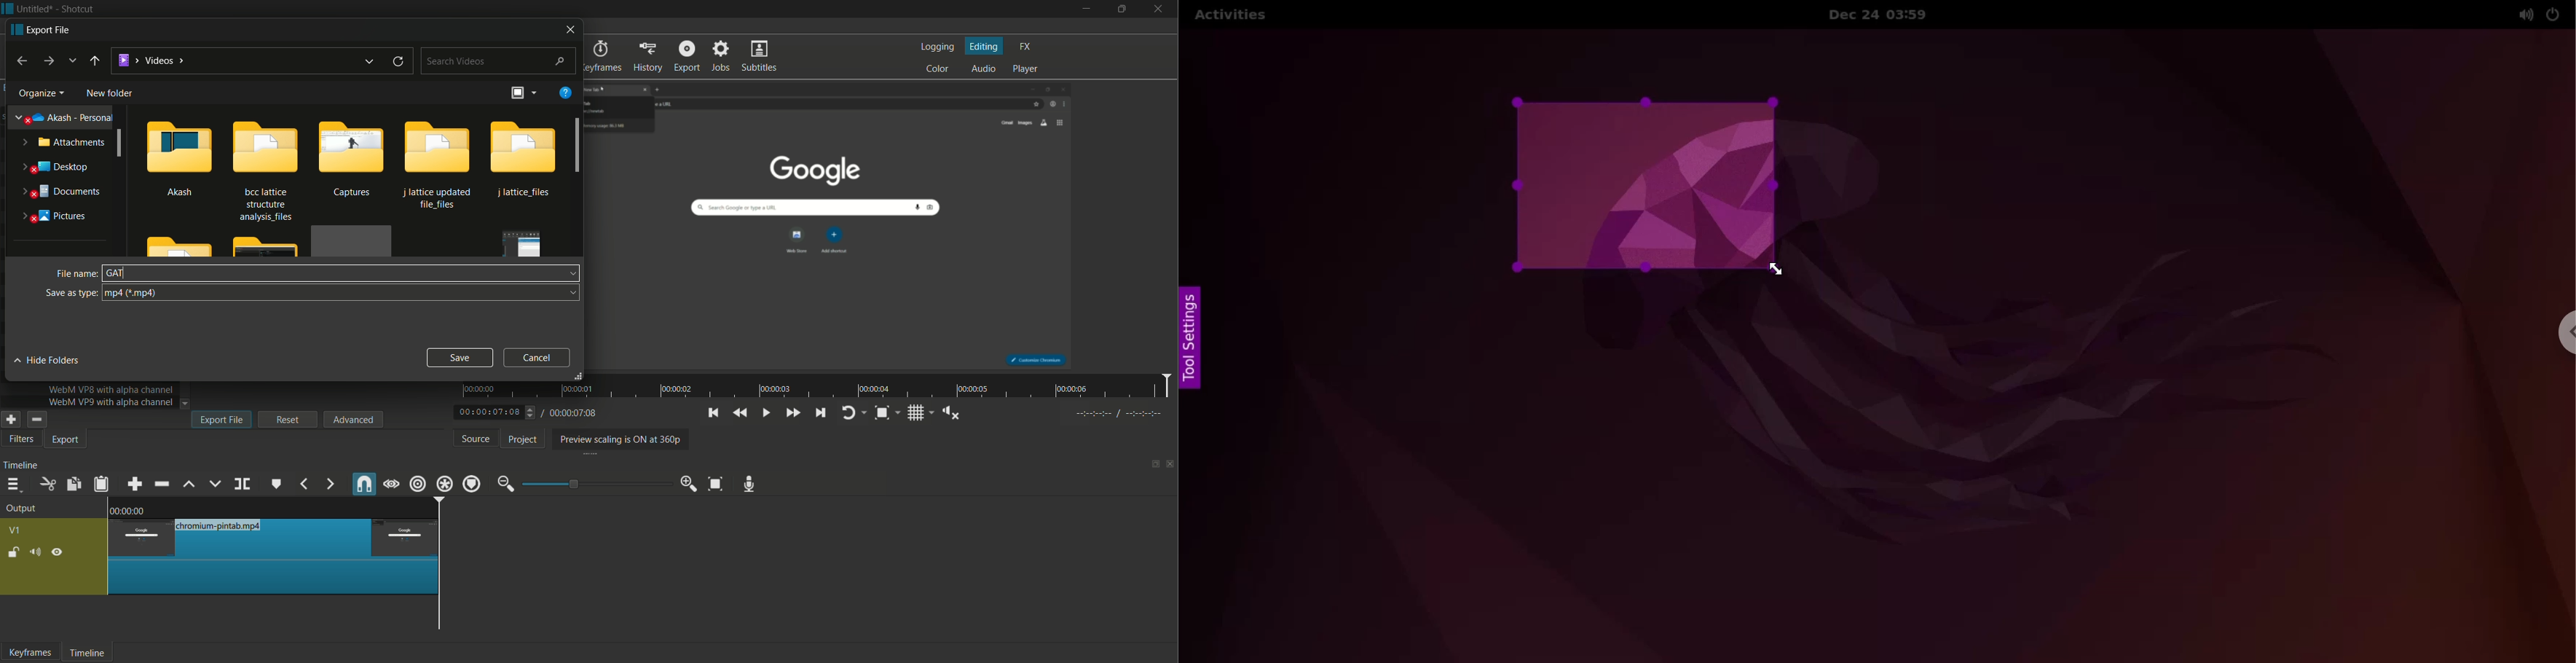  What do you see at coordinates (690, 483) in the screenshot?
I see `zoom in` at bounding box center [690, 483].